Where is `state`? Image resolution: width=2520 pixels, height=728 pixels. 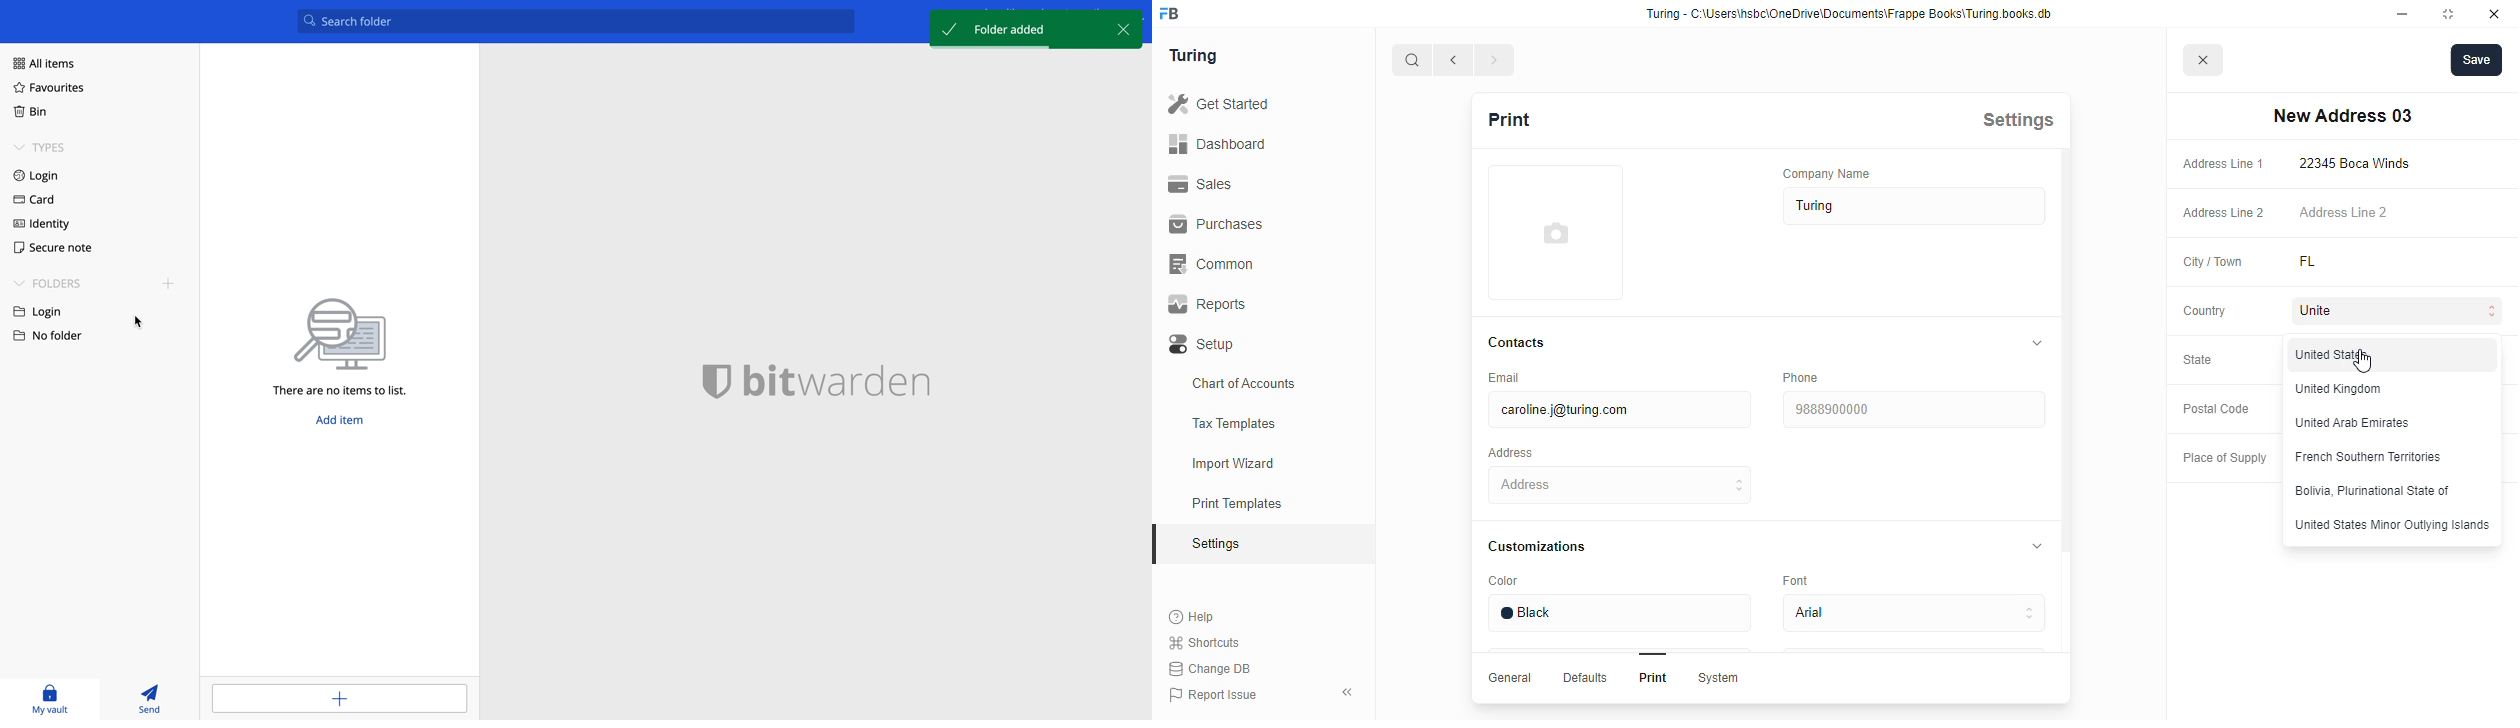
state is located at coordinates (2198, 359).